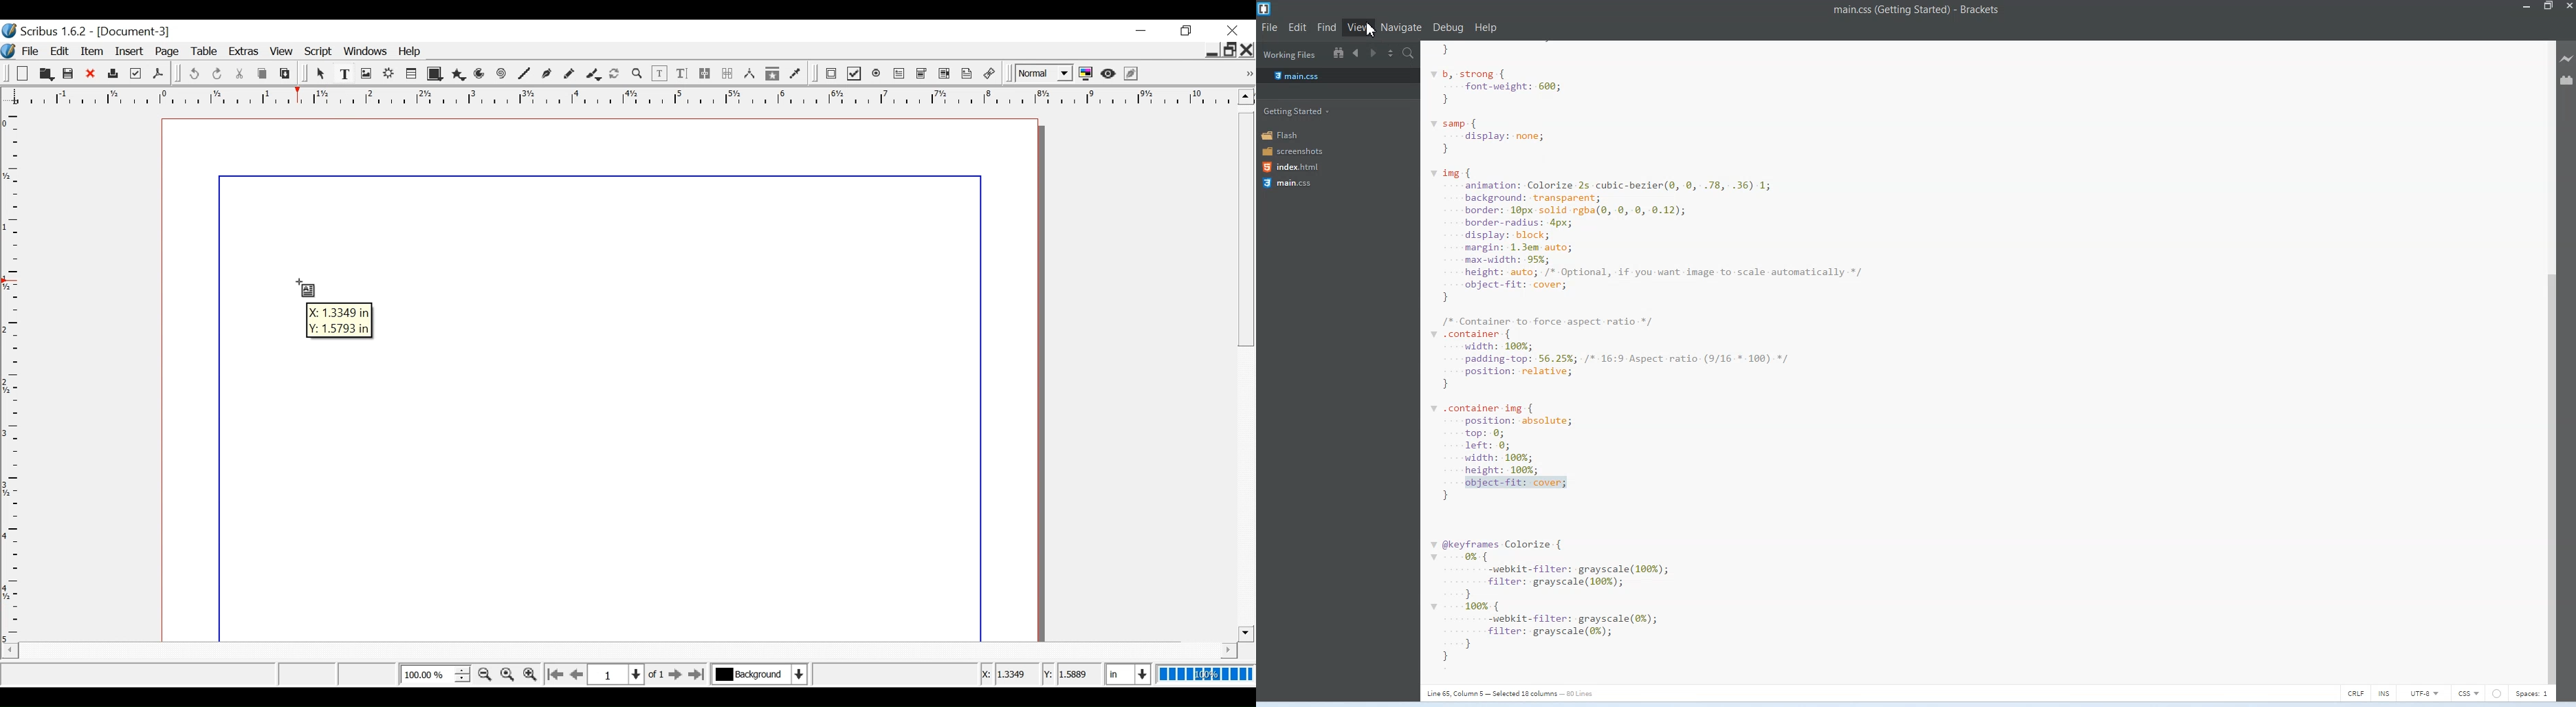  What do you see at coordinates (45, 31) in the screenshot?
I see `Scribus version` at bounding box center [45, 31].